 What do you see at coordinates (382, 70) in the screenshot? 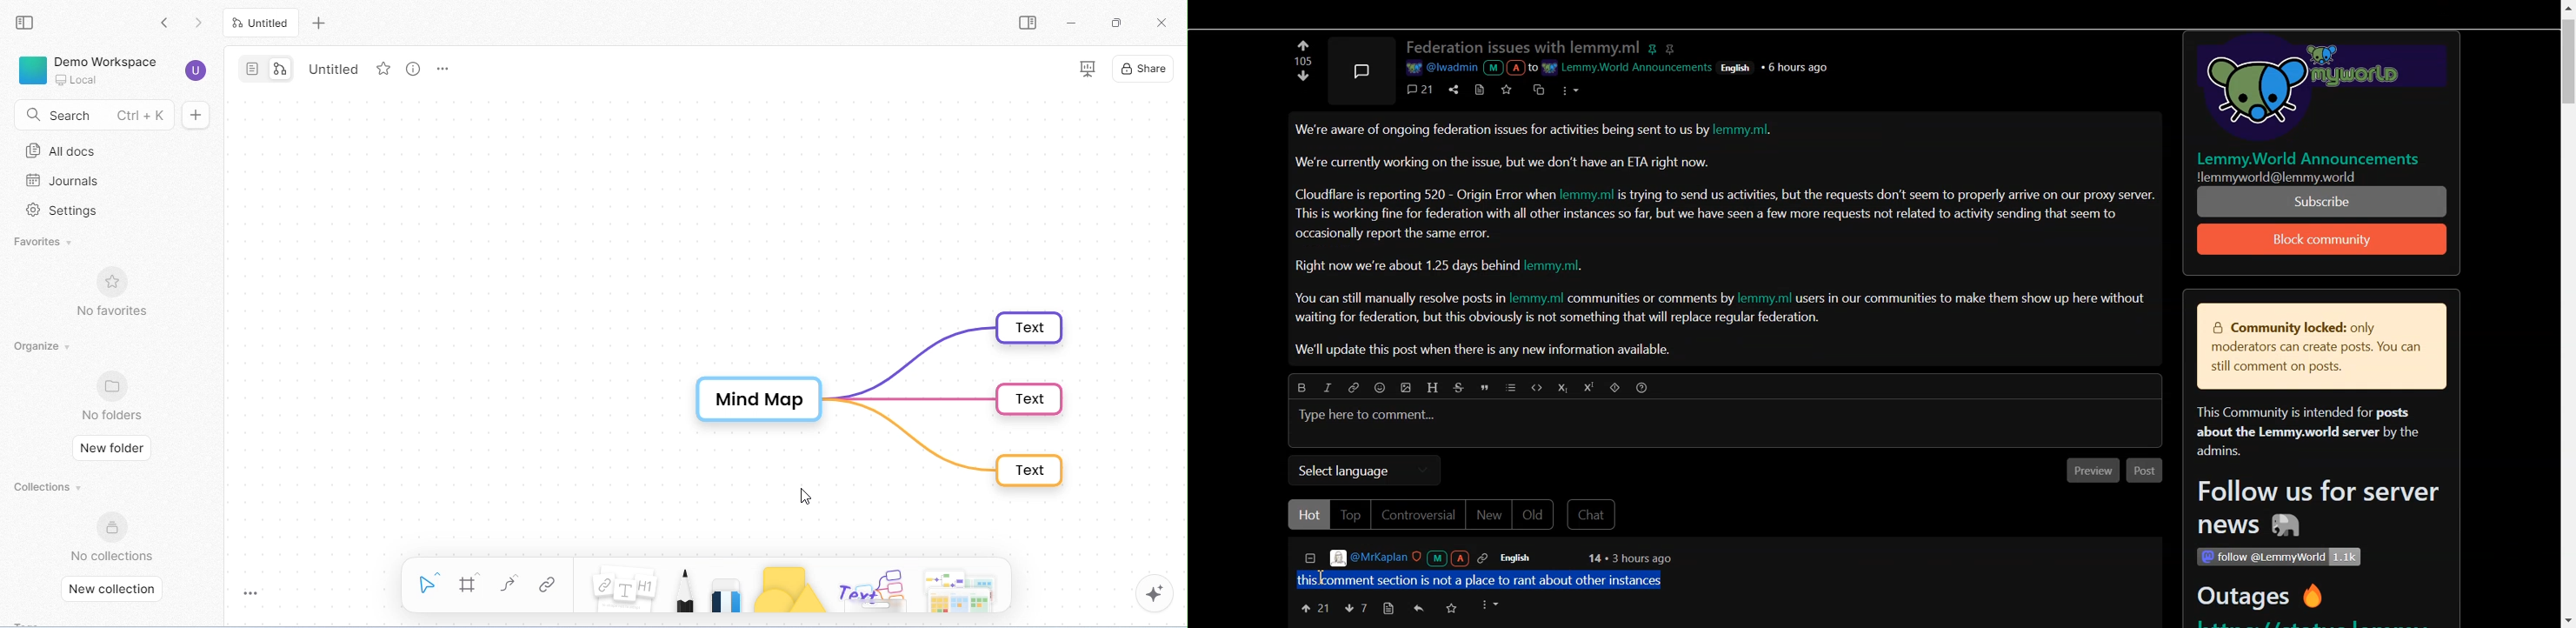
I see `favorites` at bounding box center [382, 70].